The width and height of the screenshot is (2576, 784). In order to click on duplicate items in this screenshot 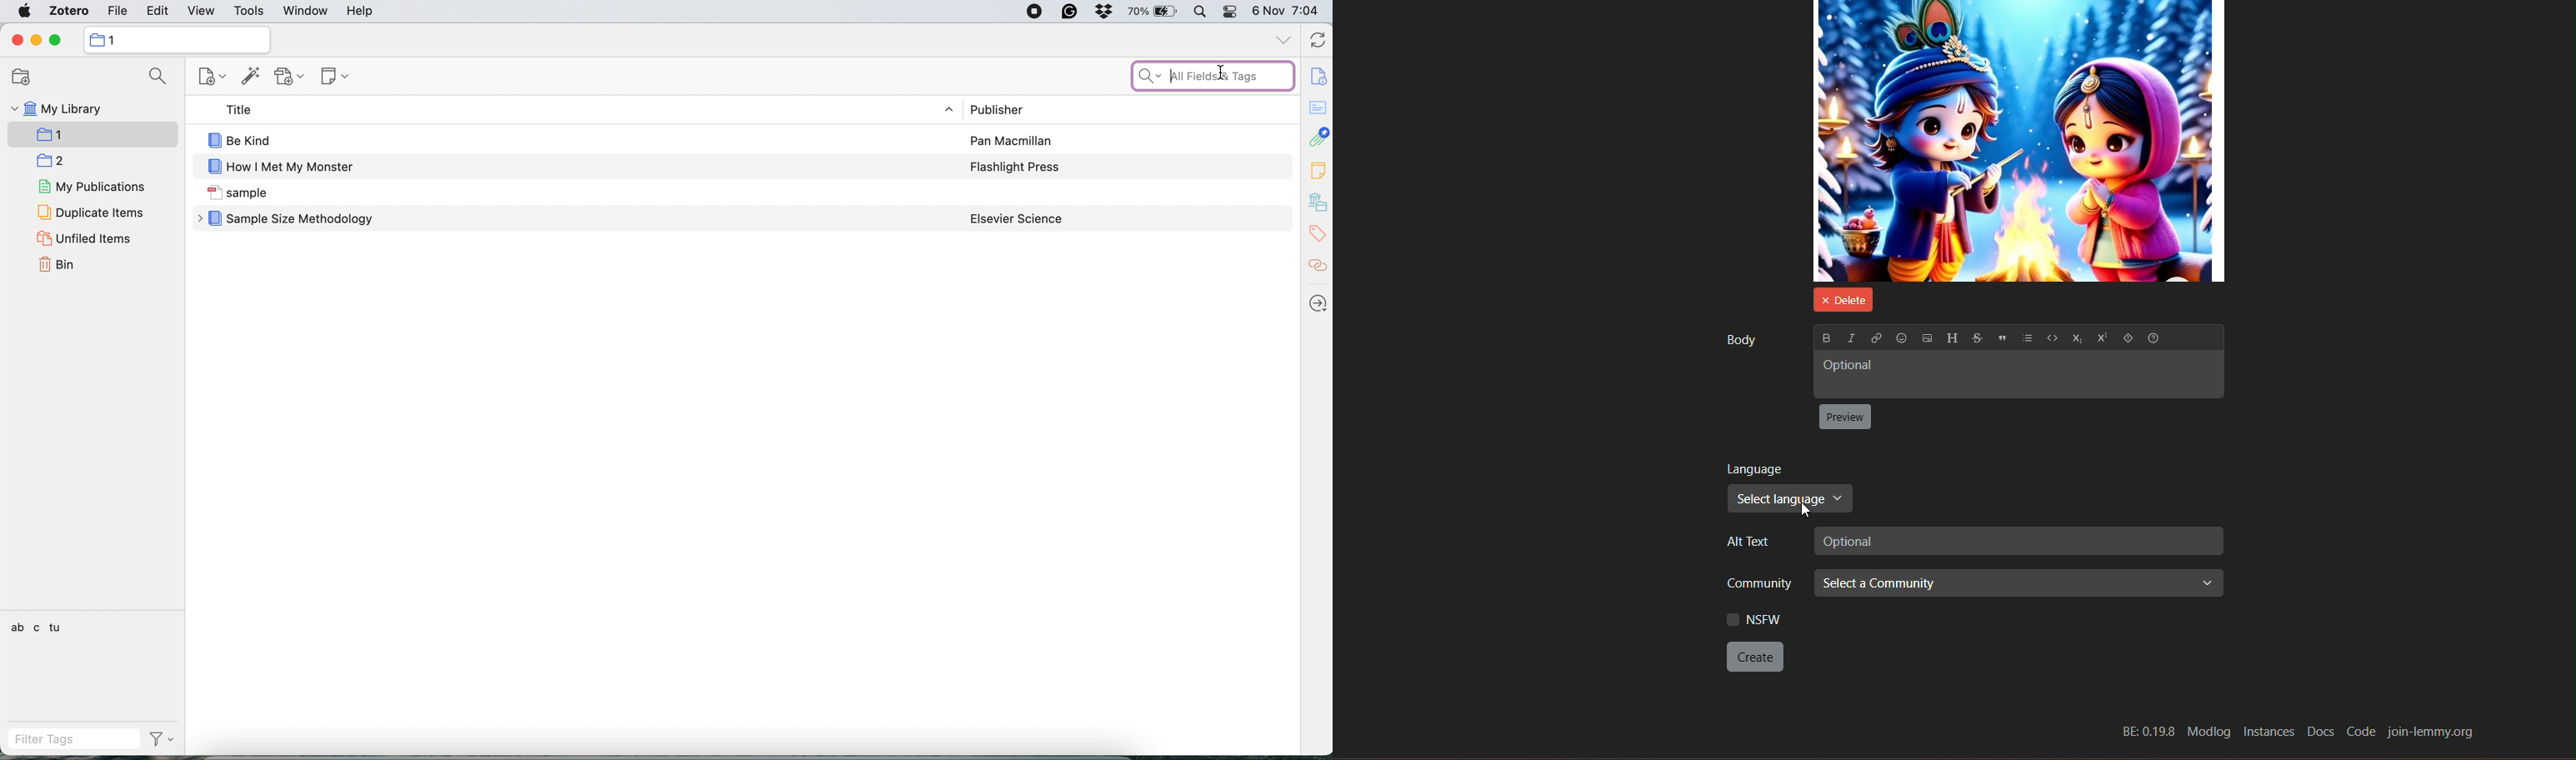, I will do `click(90, 212)`.